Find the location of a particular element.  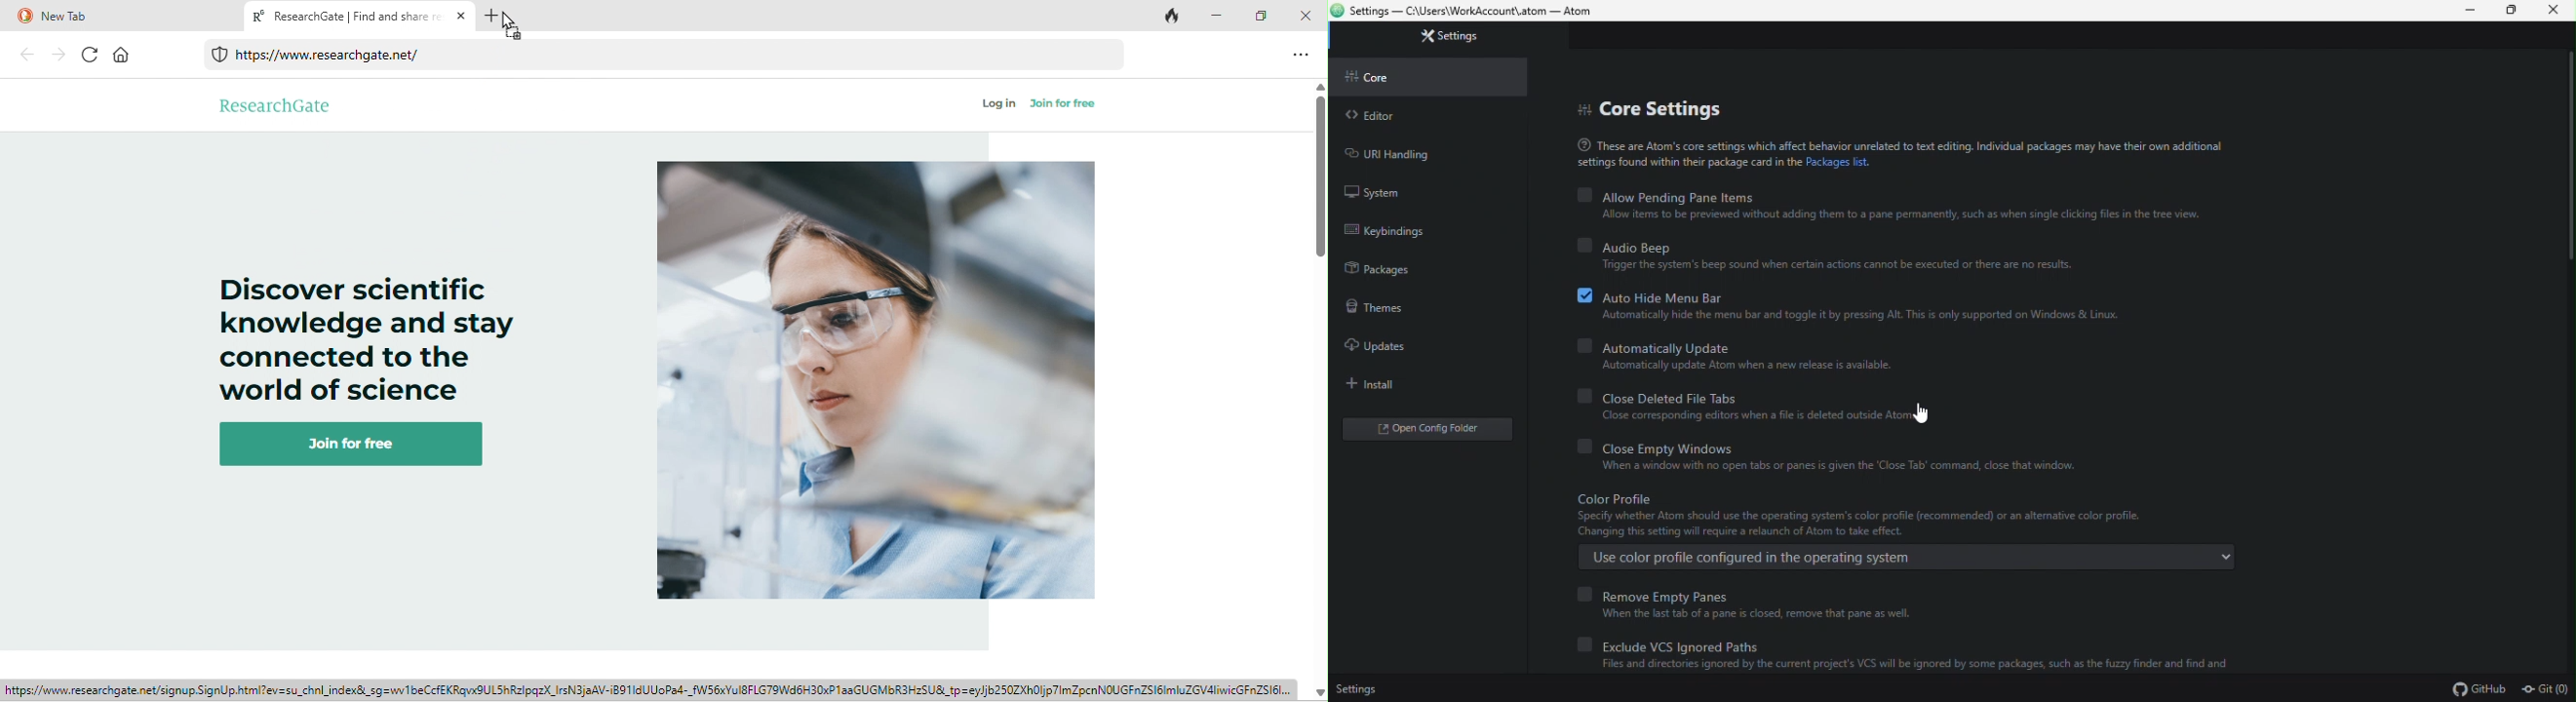

cursor movement is located at coordinates (514, 22).